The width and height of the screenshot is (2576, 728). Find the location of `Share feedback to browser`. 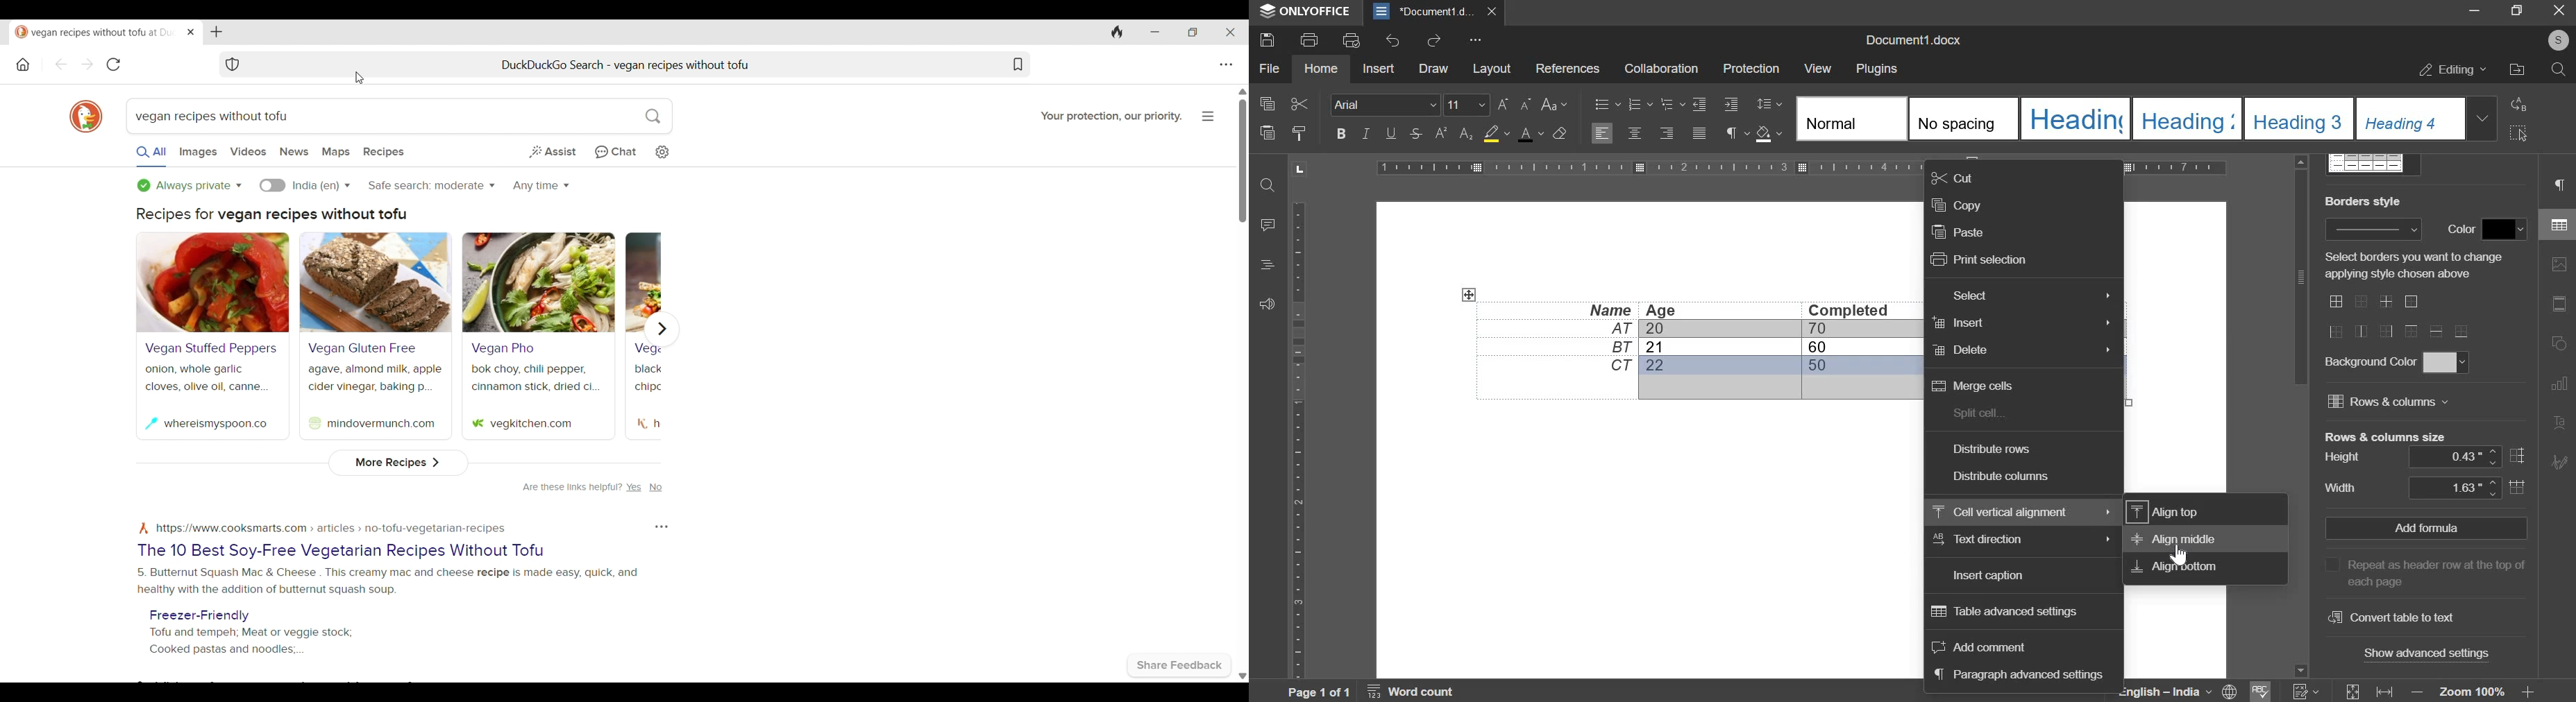

Share feedback to browser is located at coordinates (1181, 666).